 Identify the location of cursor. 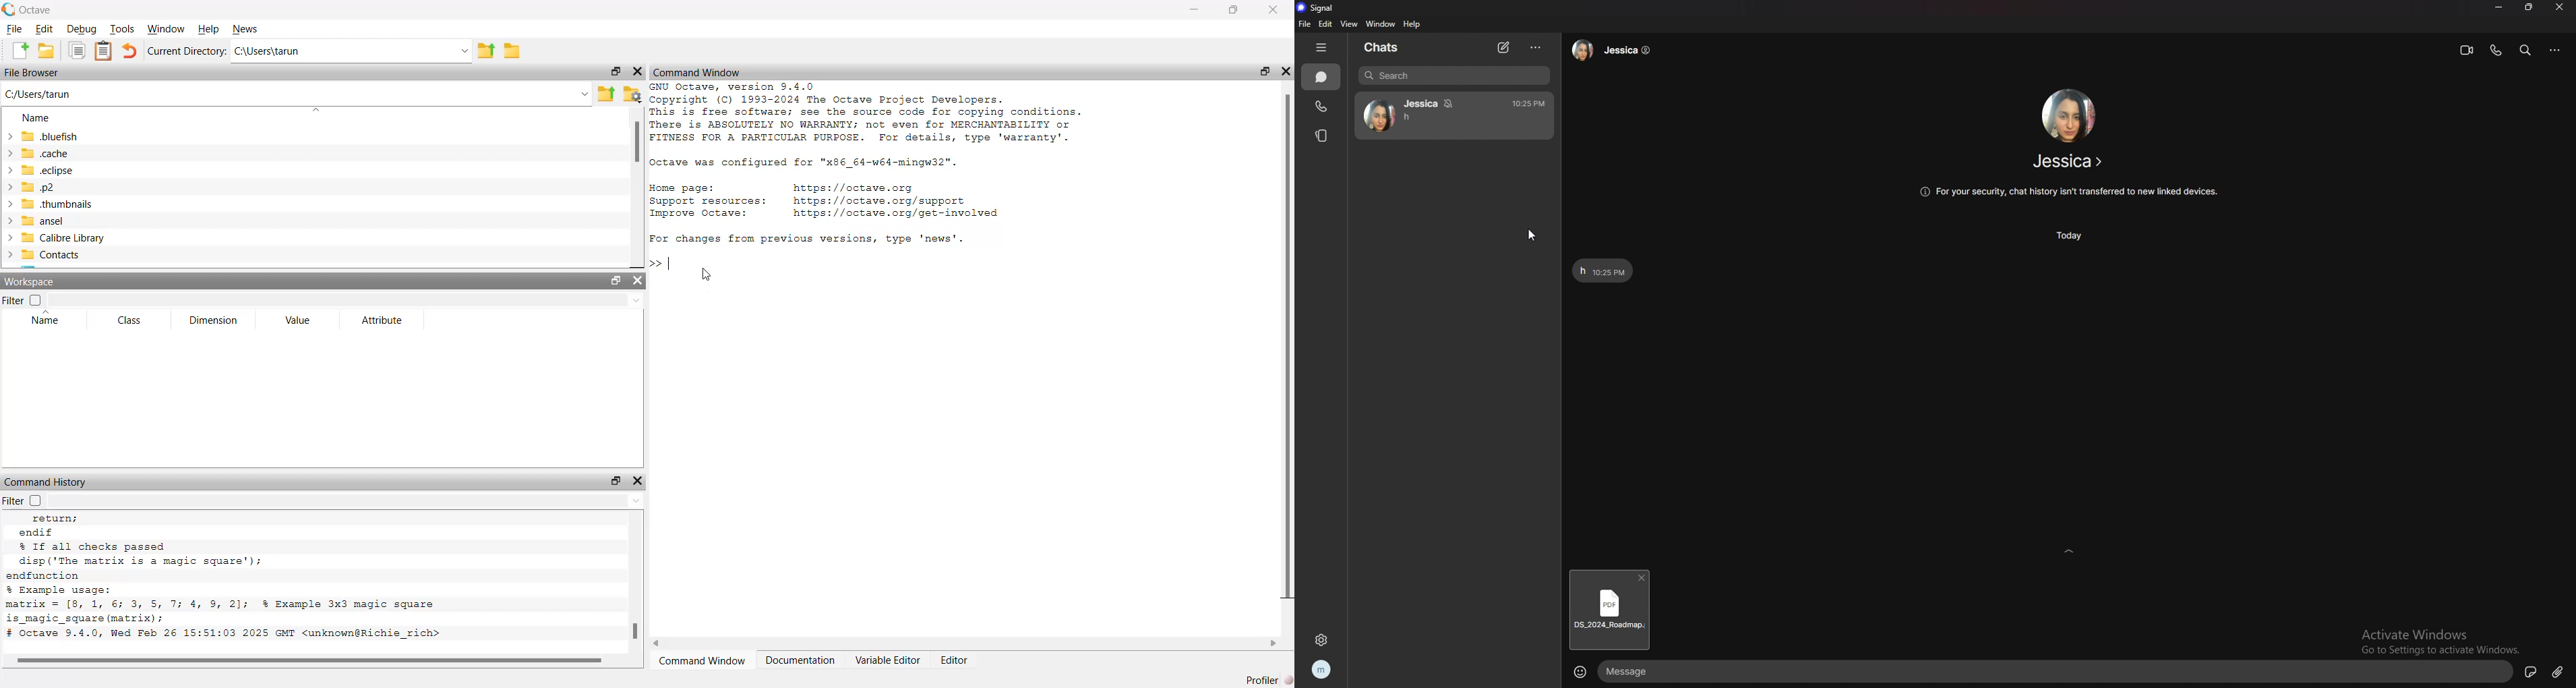
(1531, 236).